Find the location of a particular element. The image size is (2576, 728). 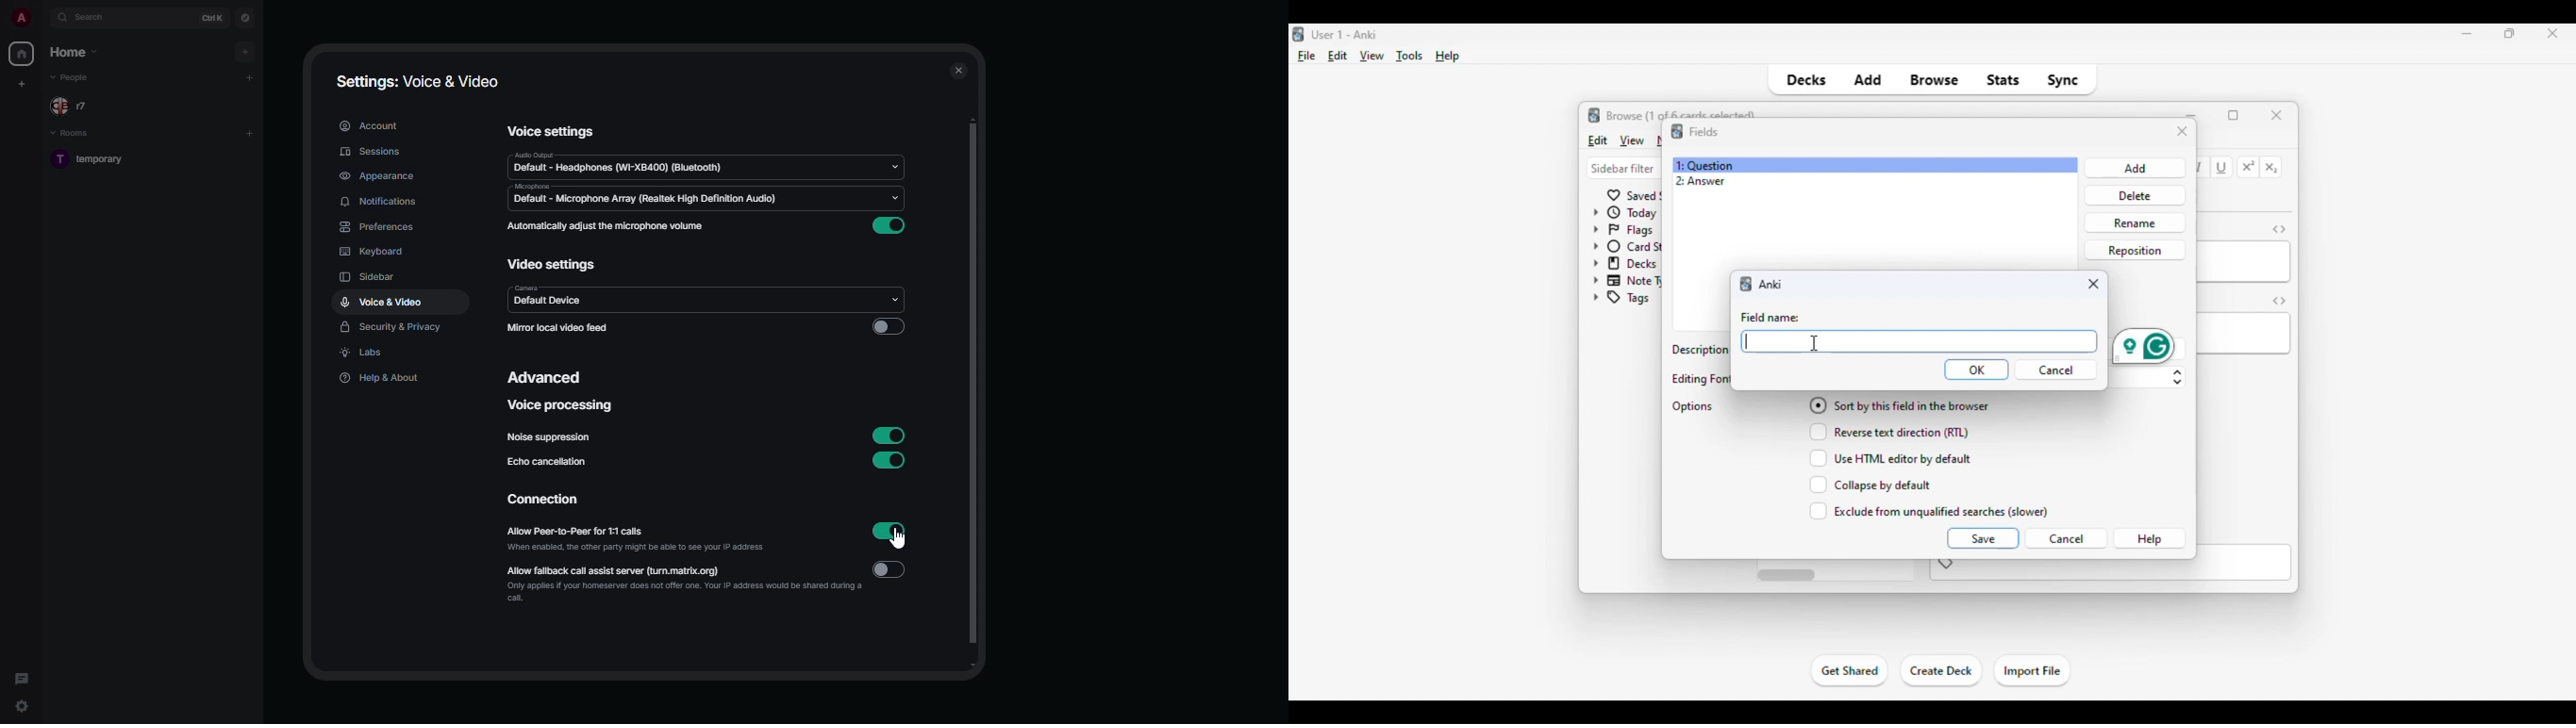

maximize is located at coordinates (2511, 33).